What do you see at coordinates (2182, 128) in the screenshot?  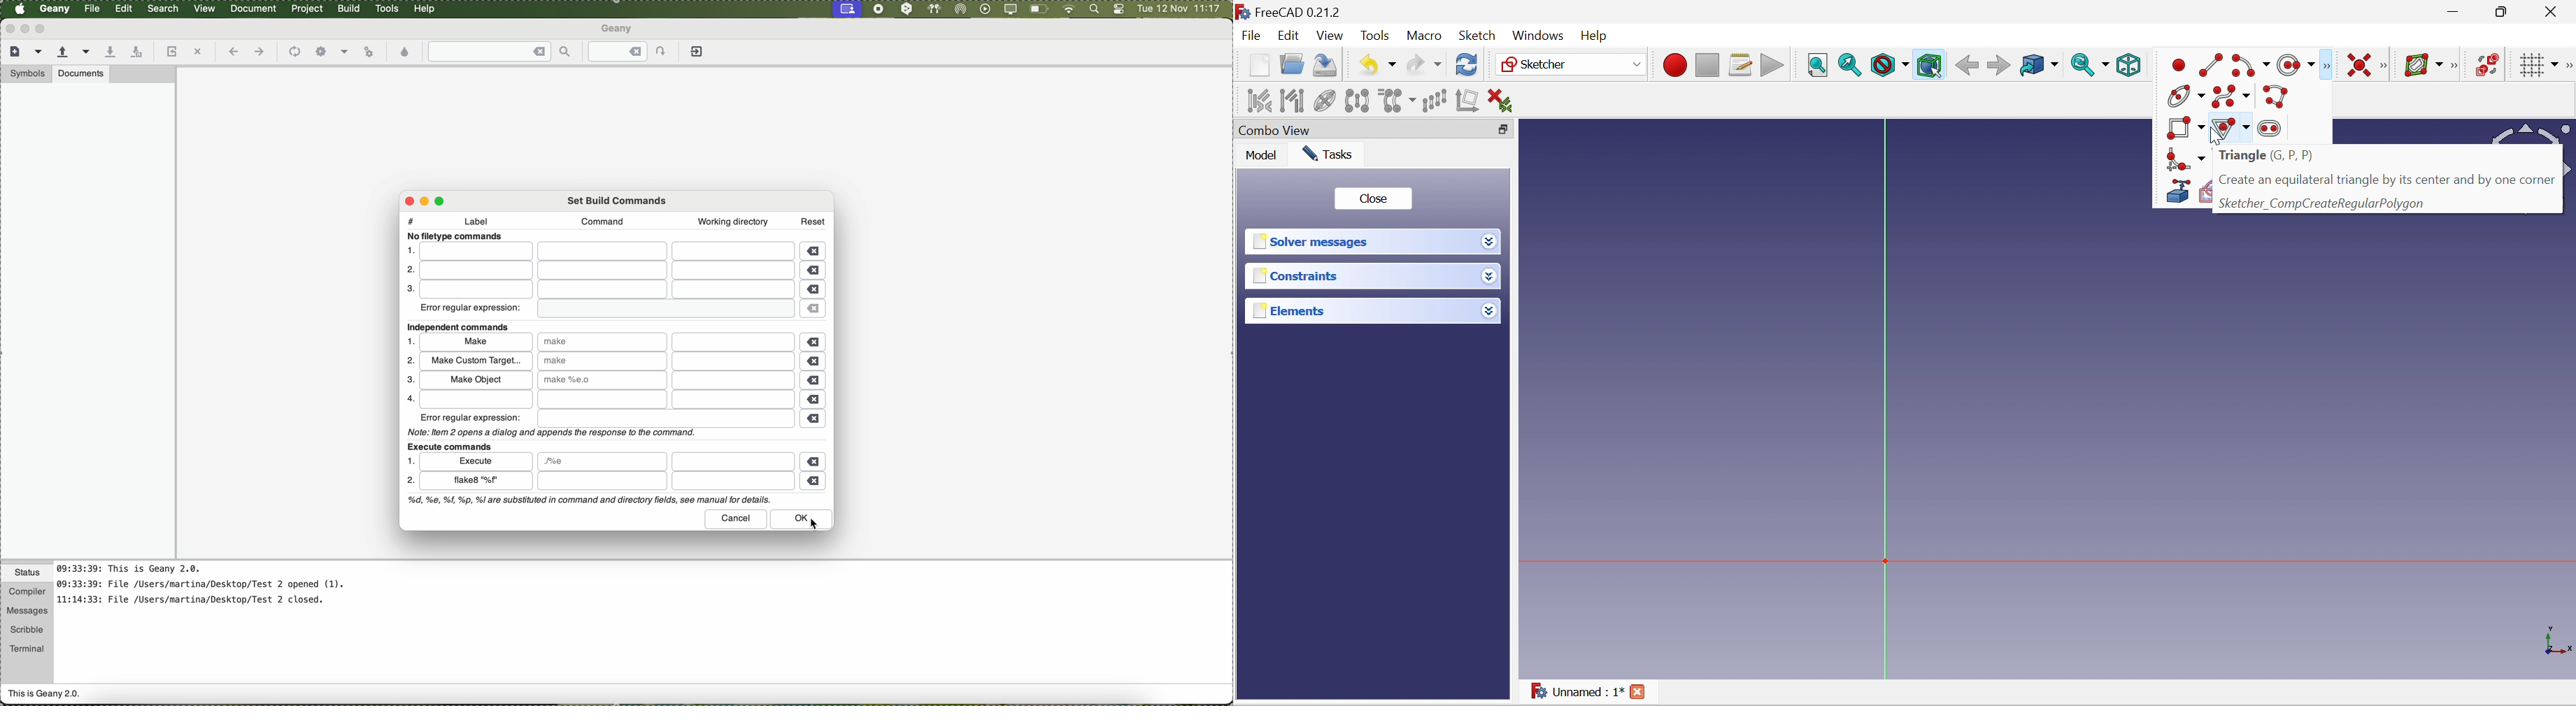 I see `Create rectangle` at bounding box center [2182, 128].